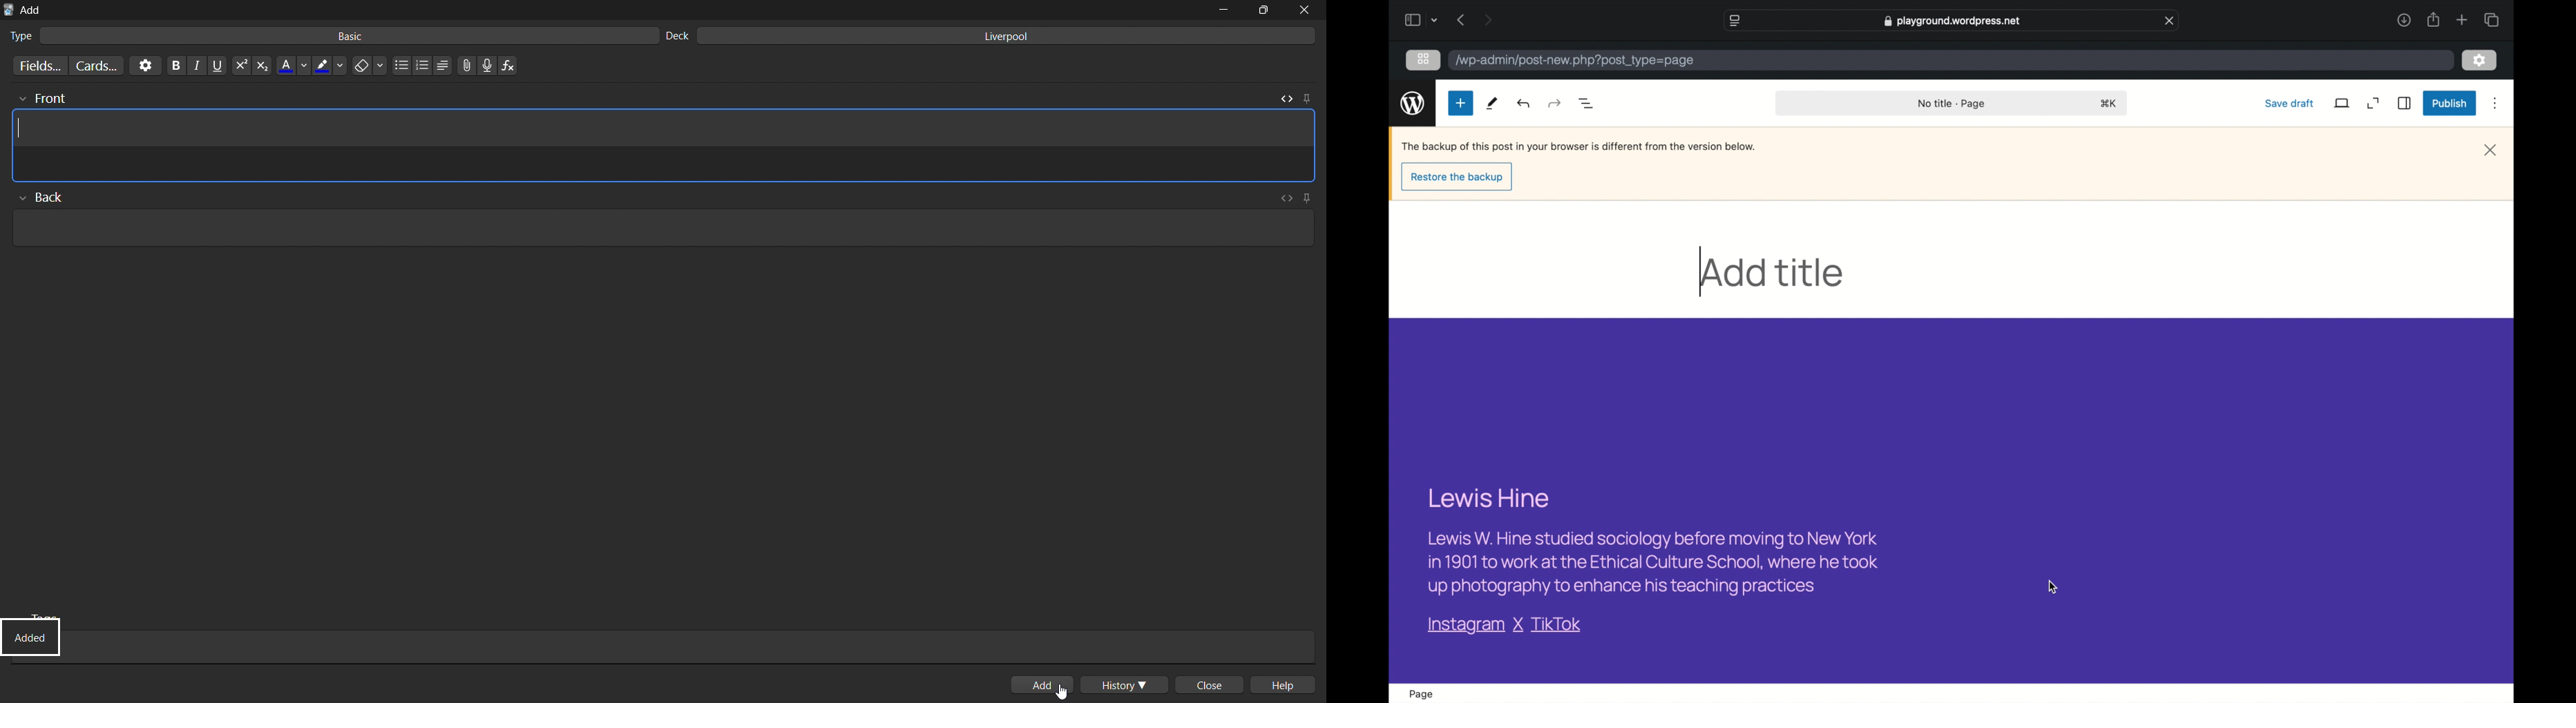 The height and width of the screenshot is (728, 2576). Describe the element at coordinates (2492, 20) in the screenshot. I see `show tab overview` at that location.